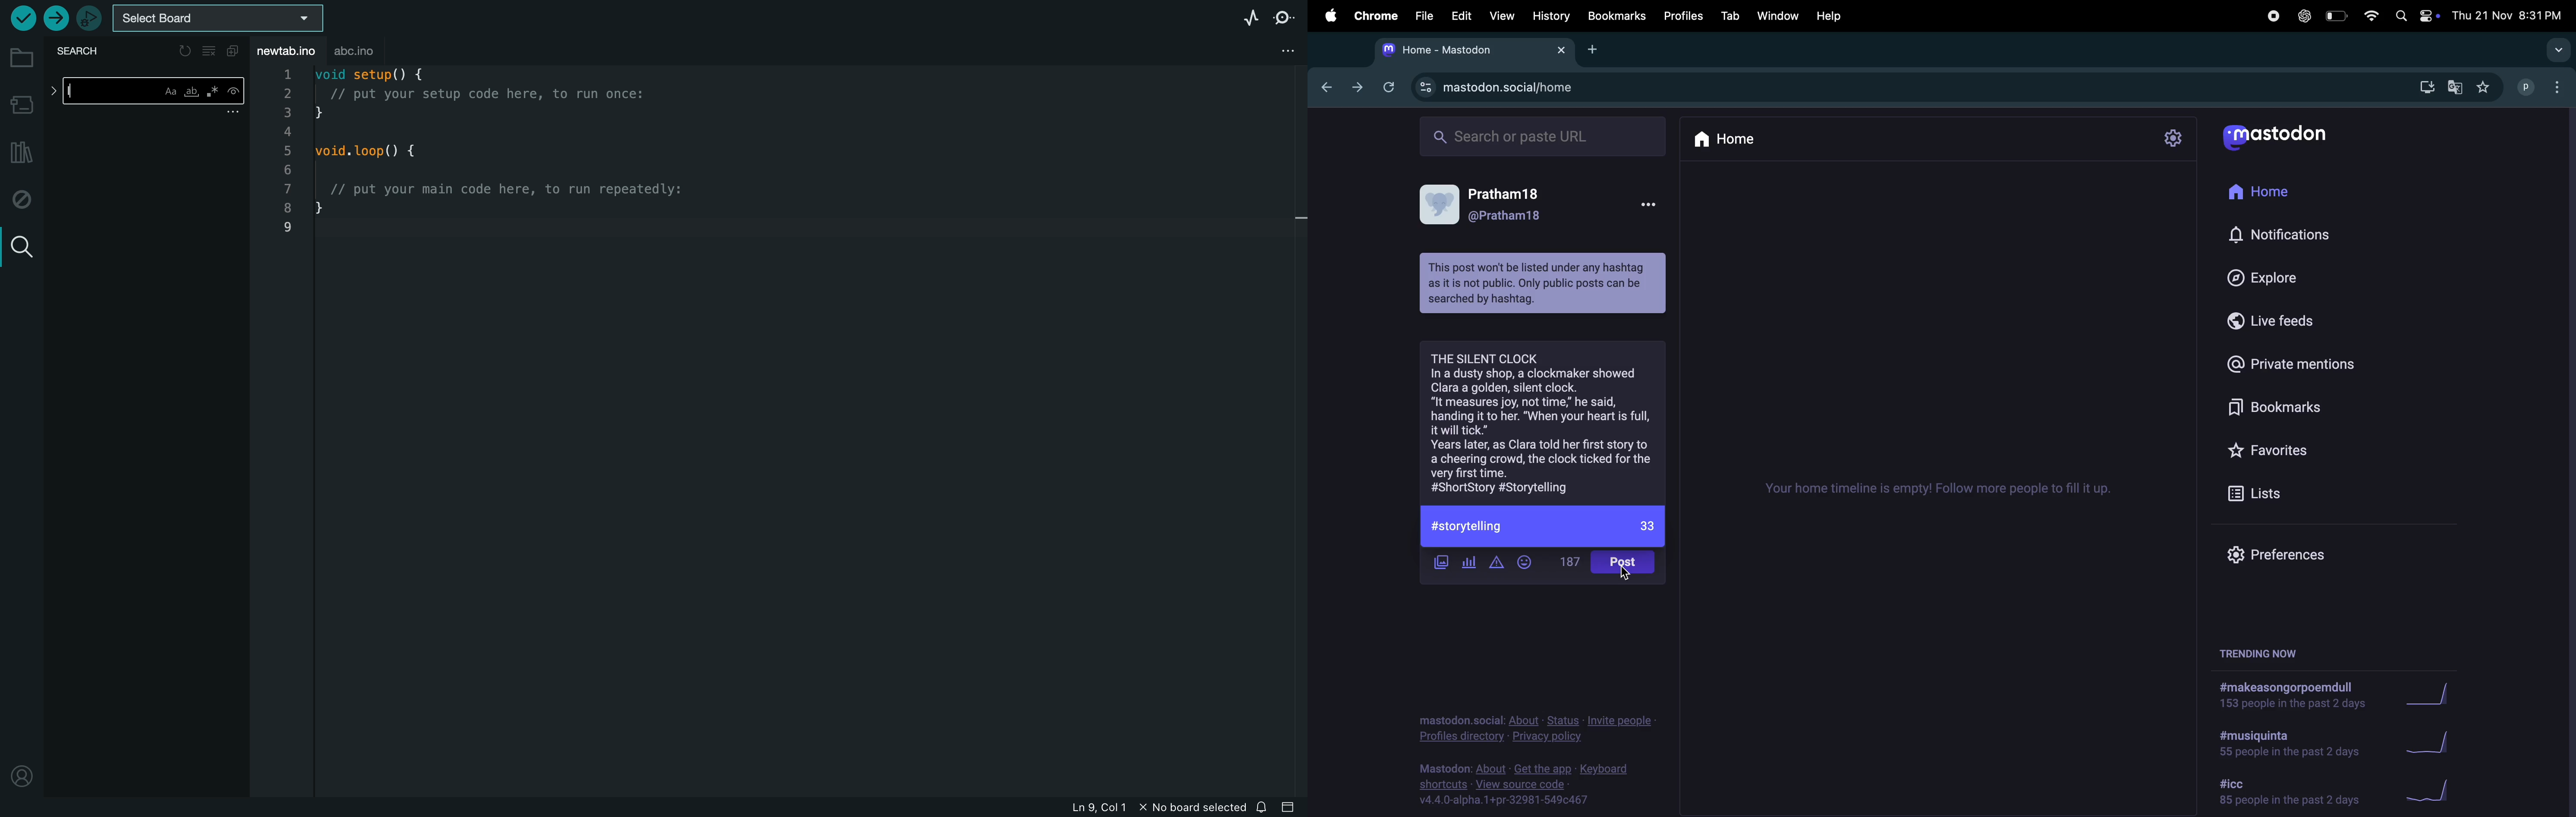 The height and width of the screenshot is (840, 2576). I want to click on graph, so click(2426, 793).